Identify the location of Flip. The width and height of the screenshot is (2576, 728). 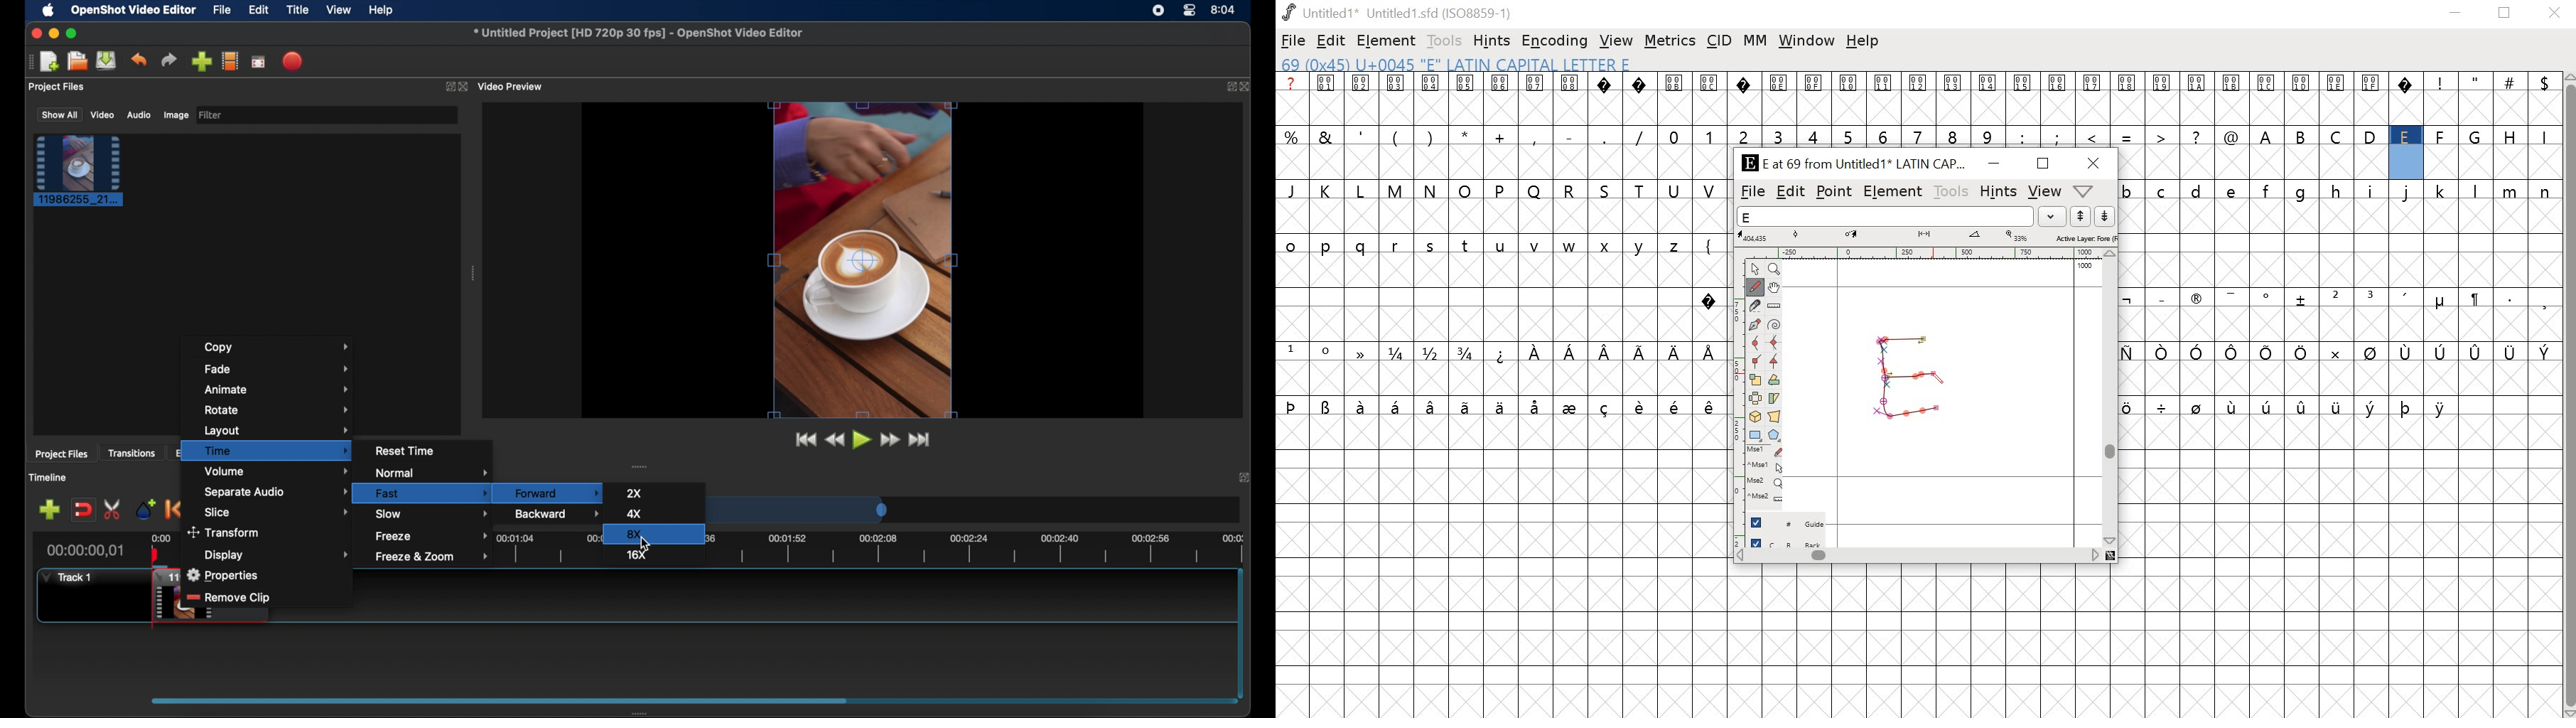
(1755, 399).